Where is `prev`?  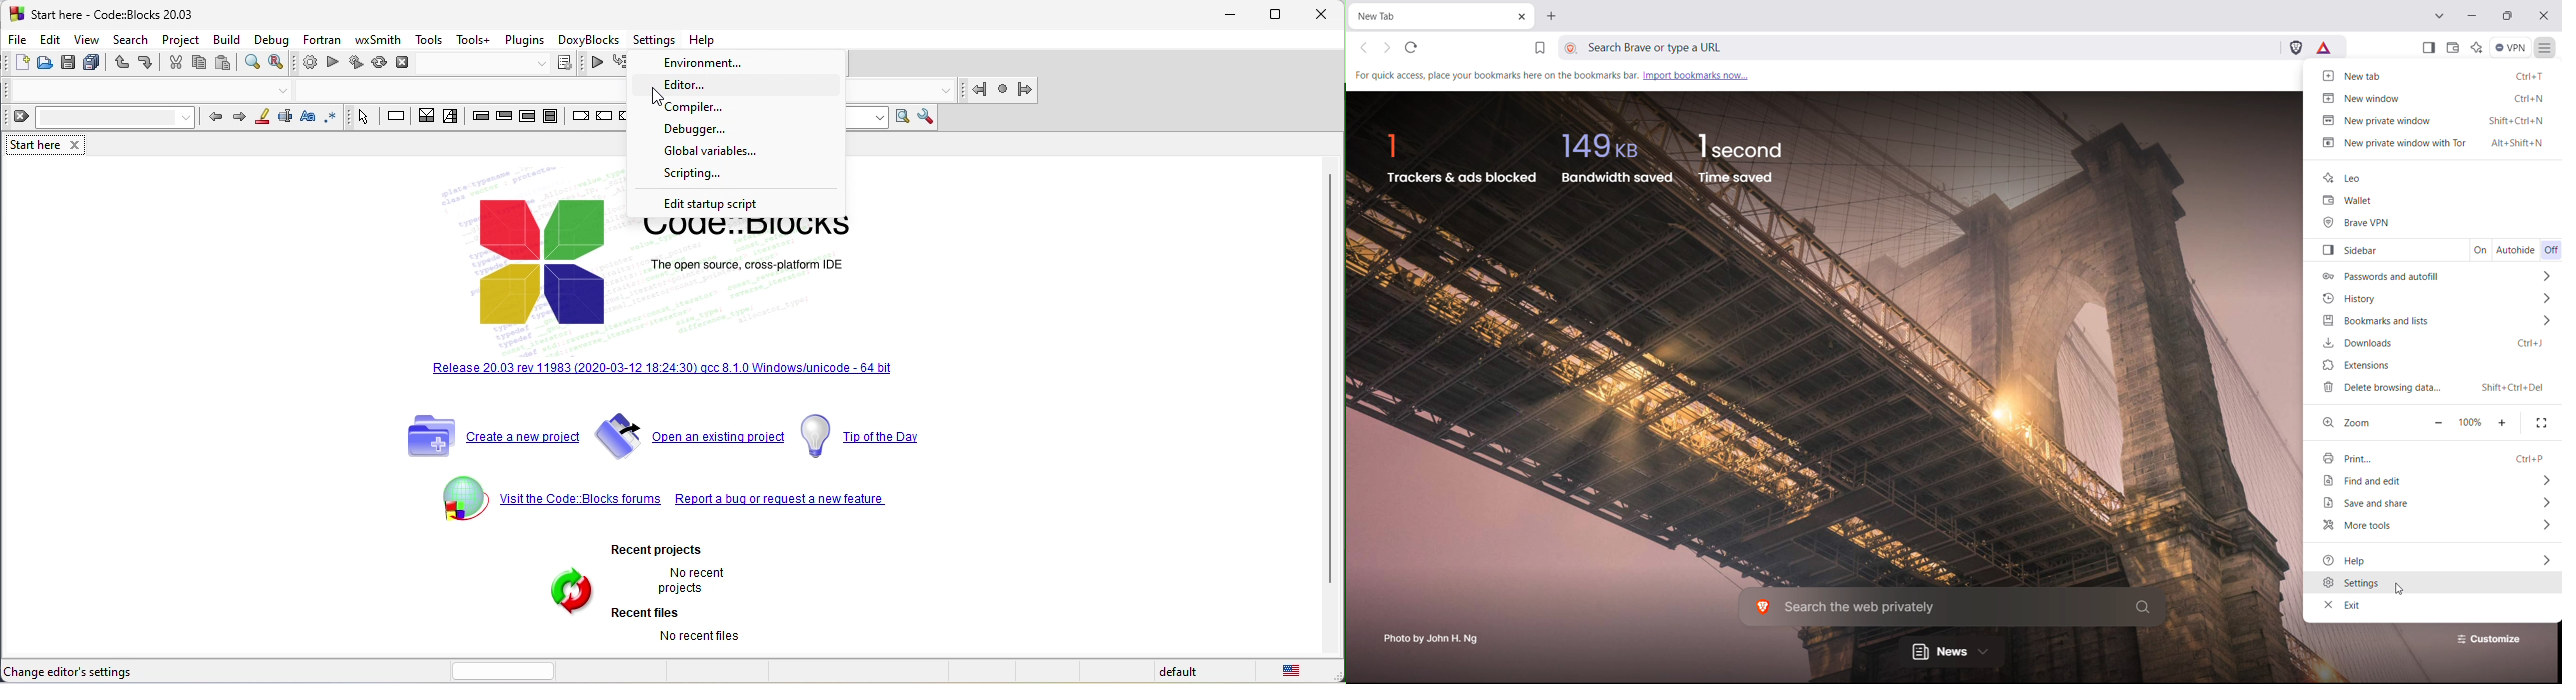
prev is located at coordinates (218, 117).